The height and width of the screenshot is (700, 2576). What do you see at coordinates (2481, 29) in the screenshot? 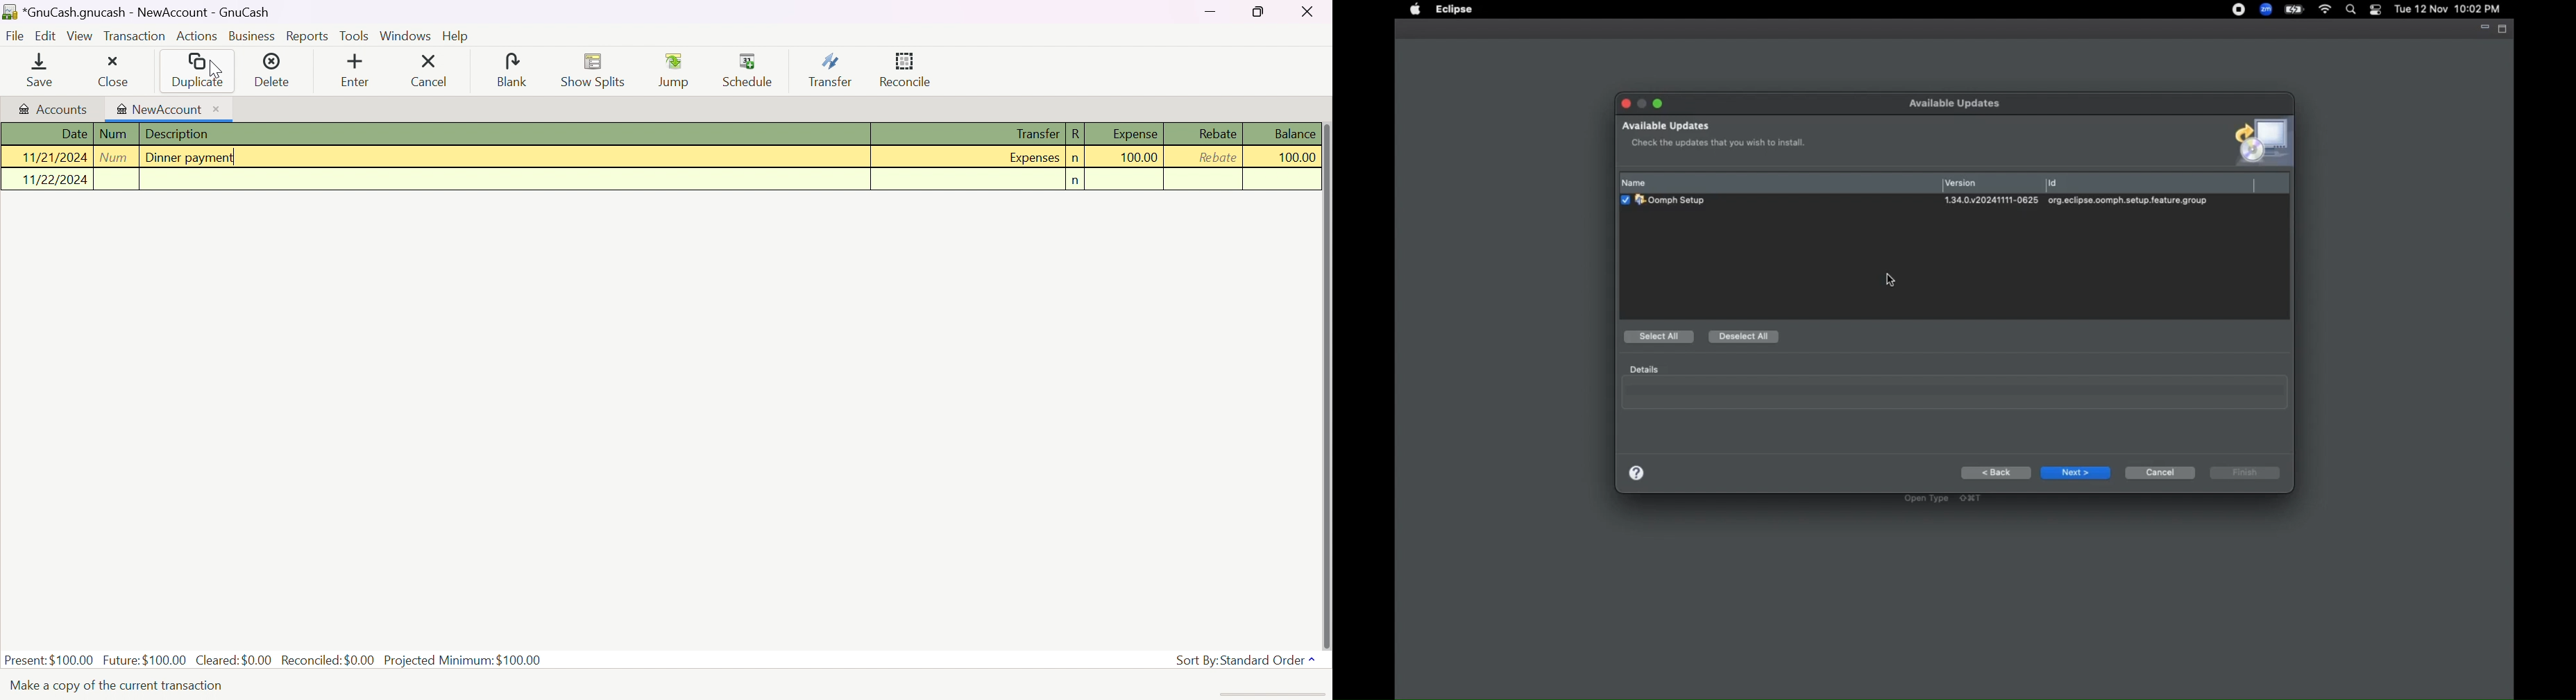
I see `minimize` at bounding box center [2481, 29].